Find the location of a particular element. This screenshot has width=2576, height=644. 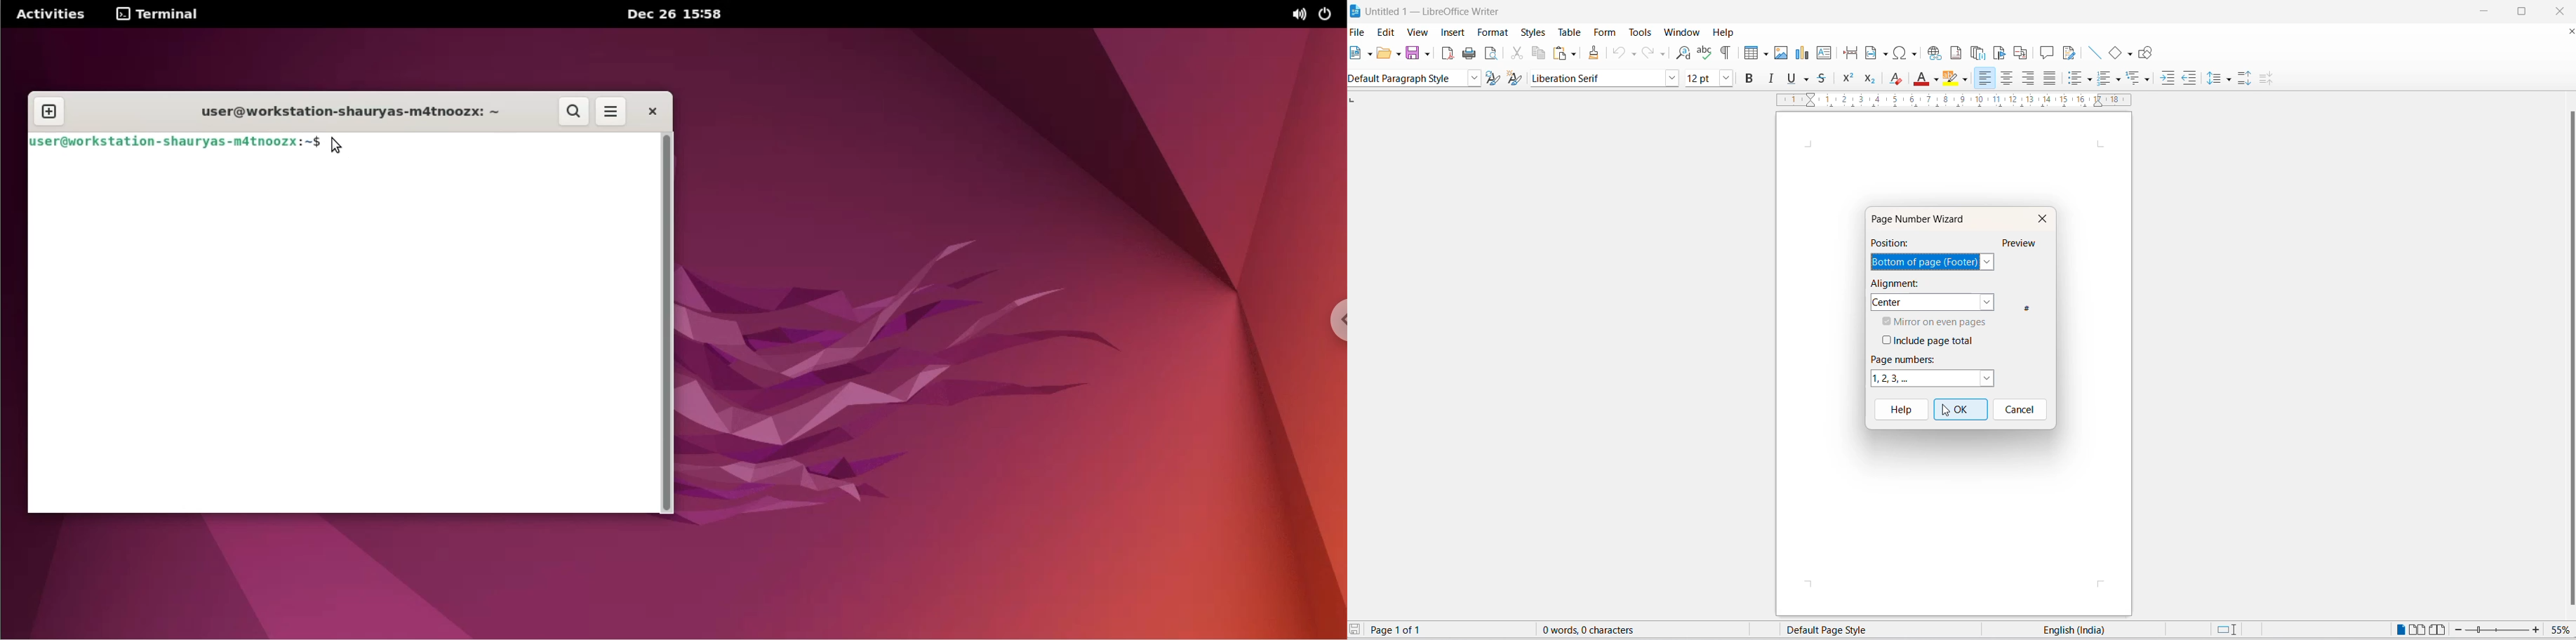

page number styling is located at coordinates (1905, 359).